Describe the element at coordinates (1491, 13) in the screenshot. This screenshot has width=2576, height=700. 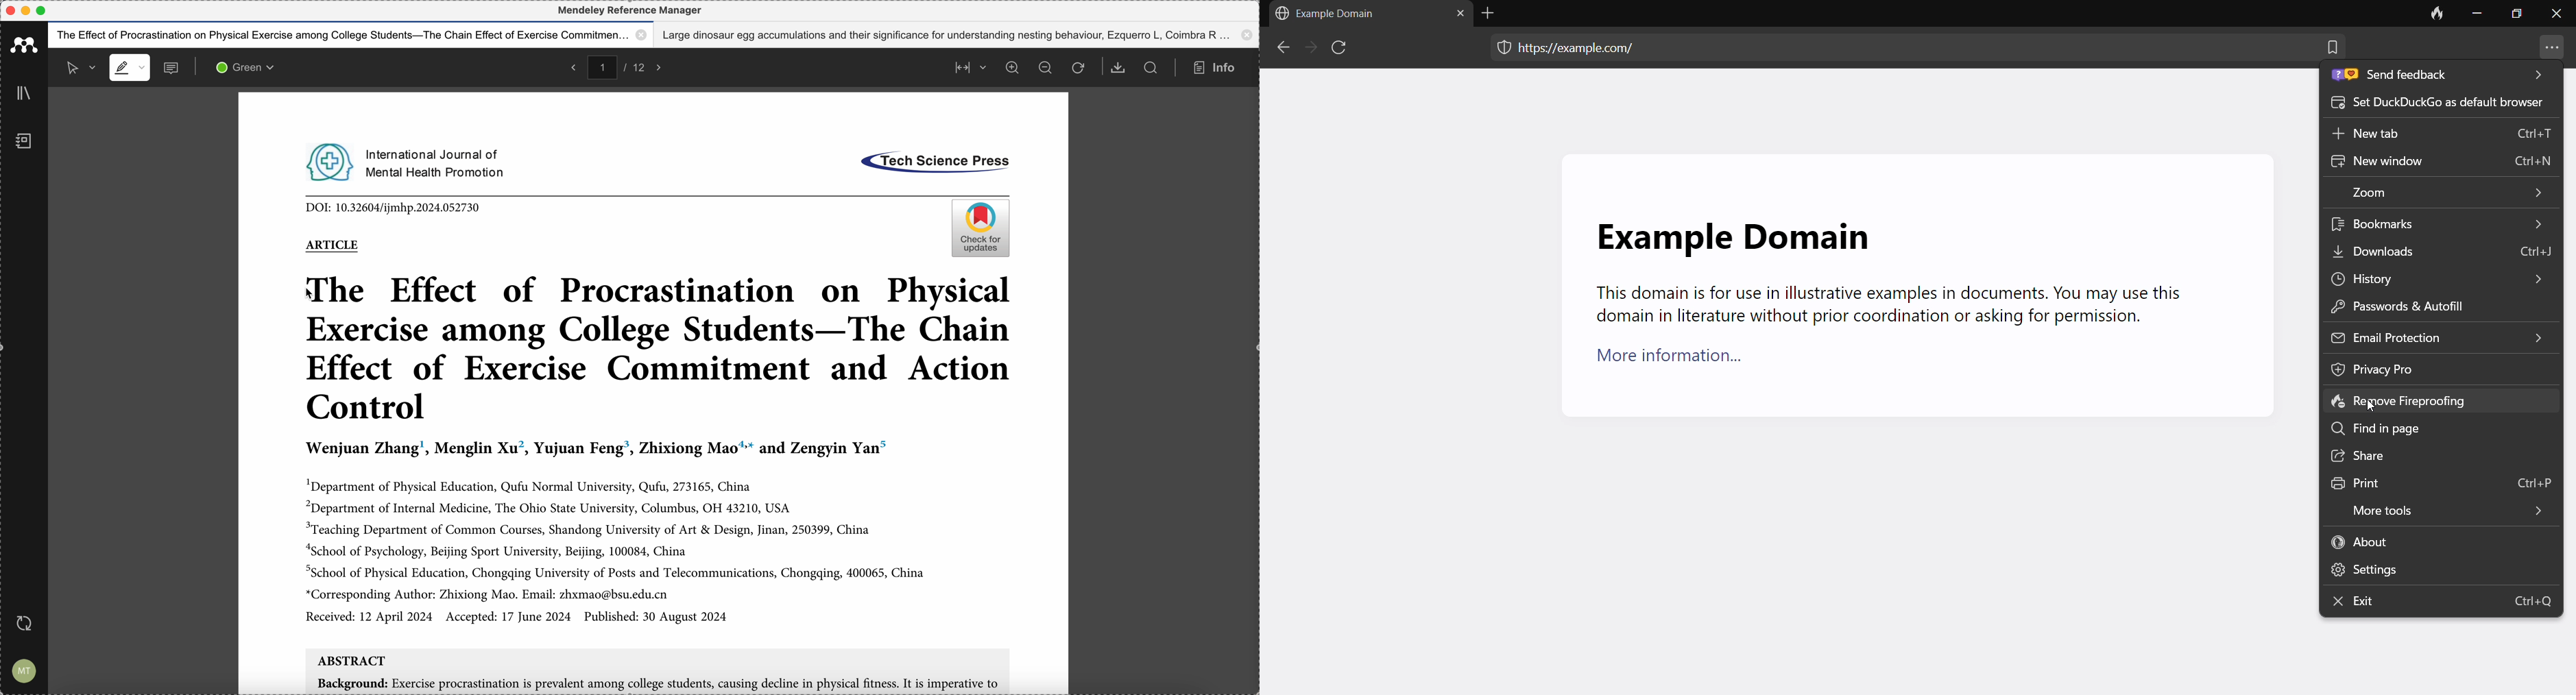
I see `add tab` at that location.